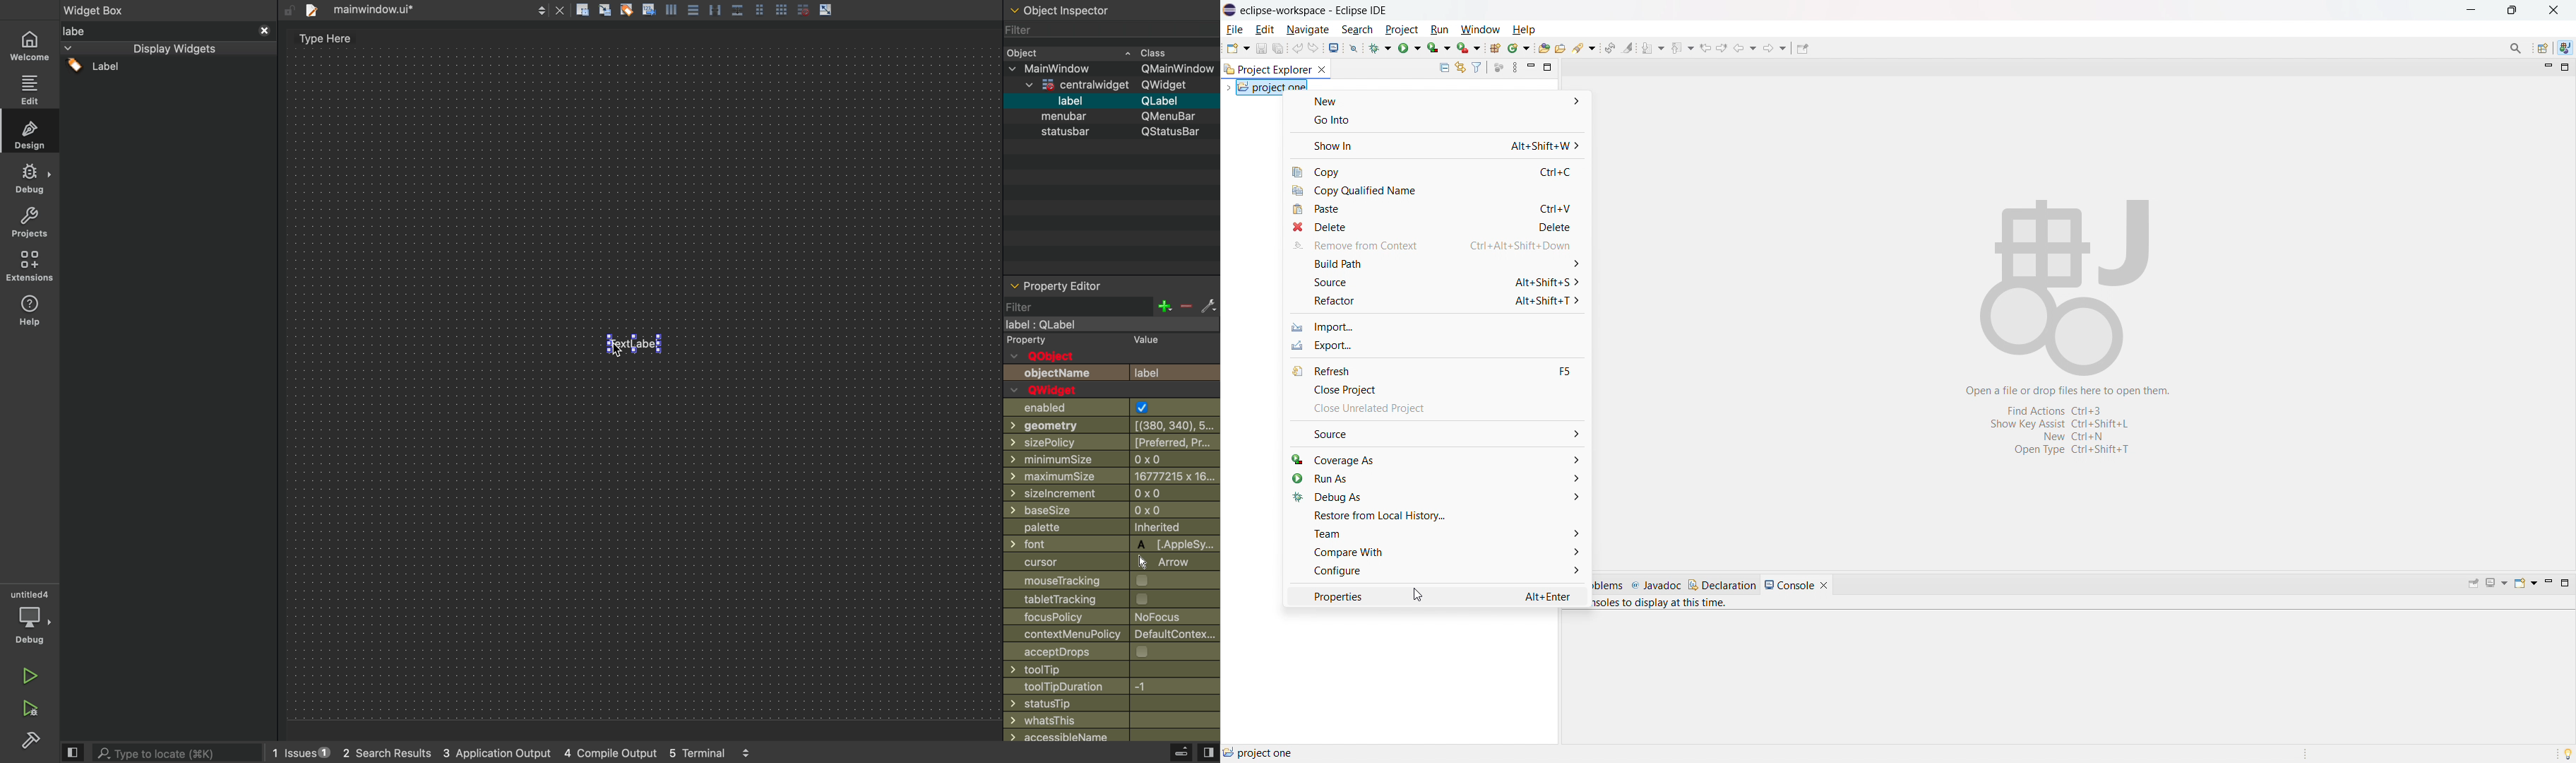 The width and height of the screenshot is (2576, 784). Describe the element at coordinates (1548, 66) in the screenshot. I see `maximize` at that location.